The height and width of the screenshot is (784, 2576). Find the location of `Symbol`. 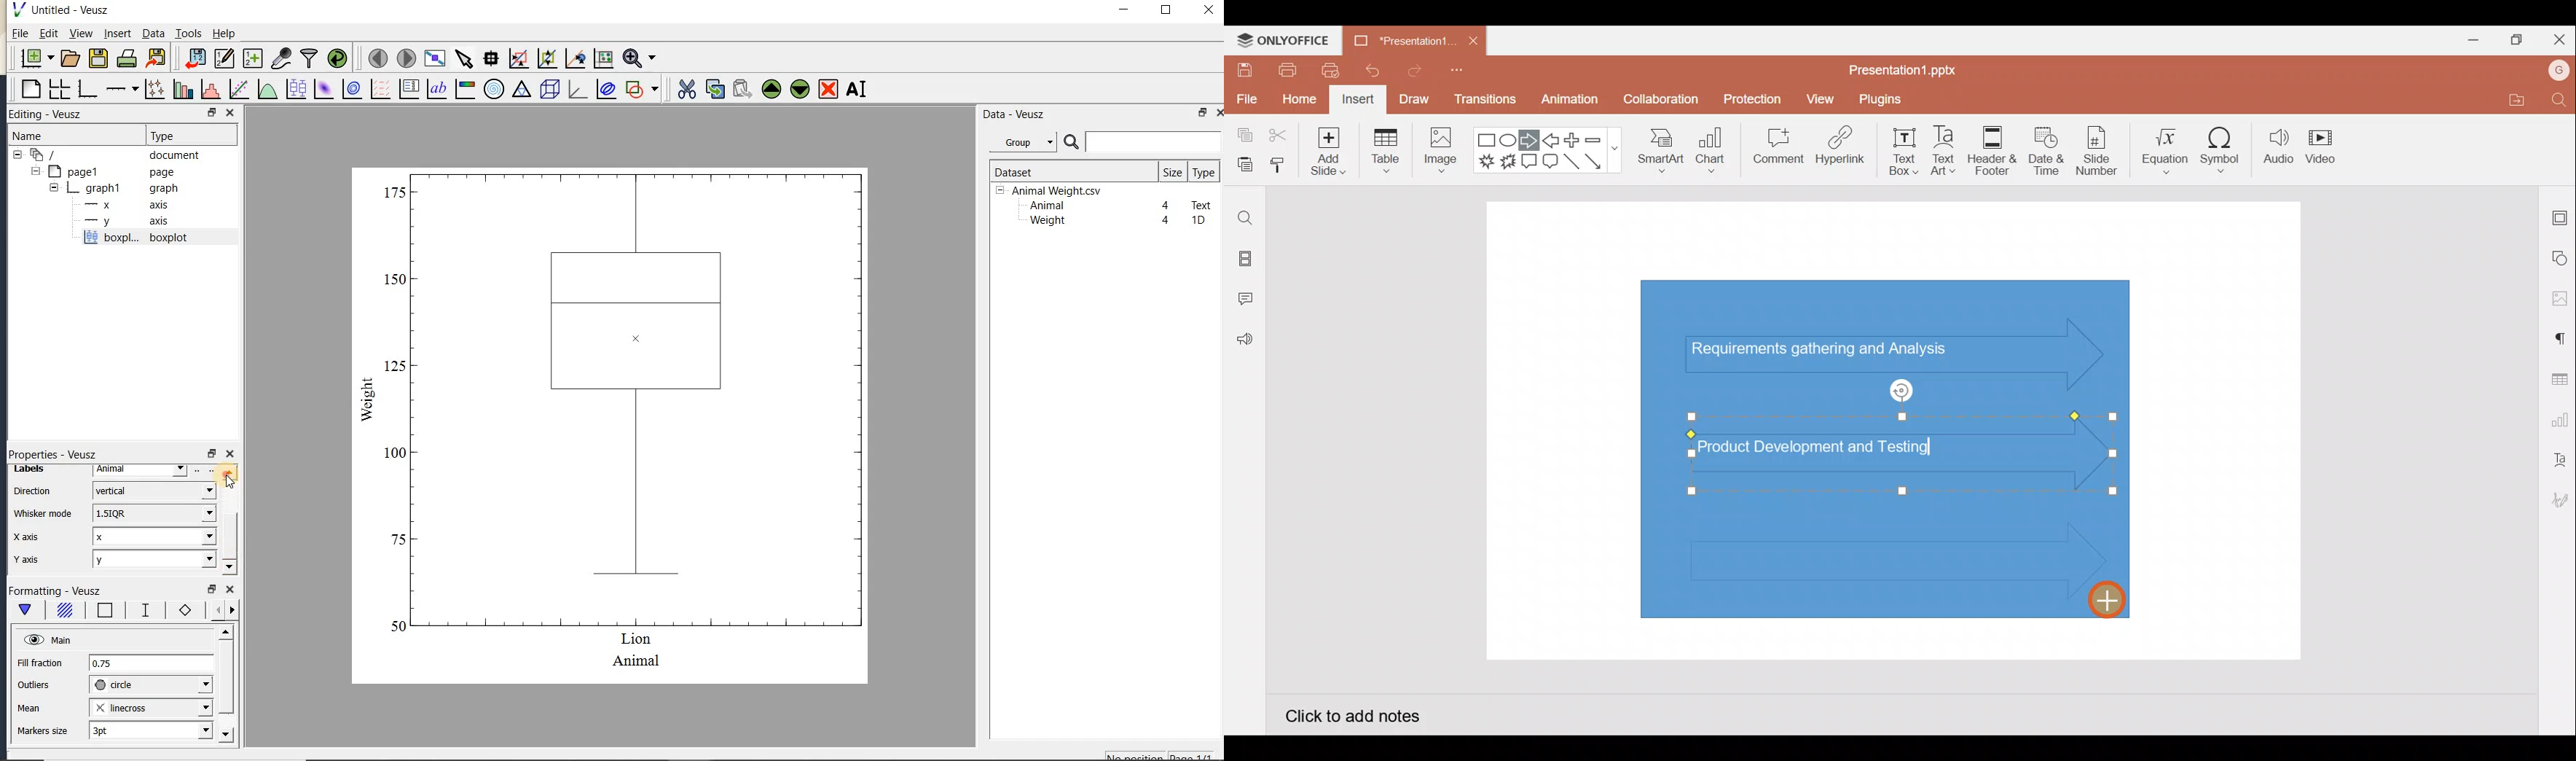

Symbol is located at coordinates (2221, 147).